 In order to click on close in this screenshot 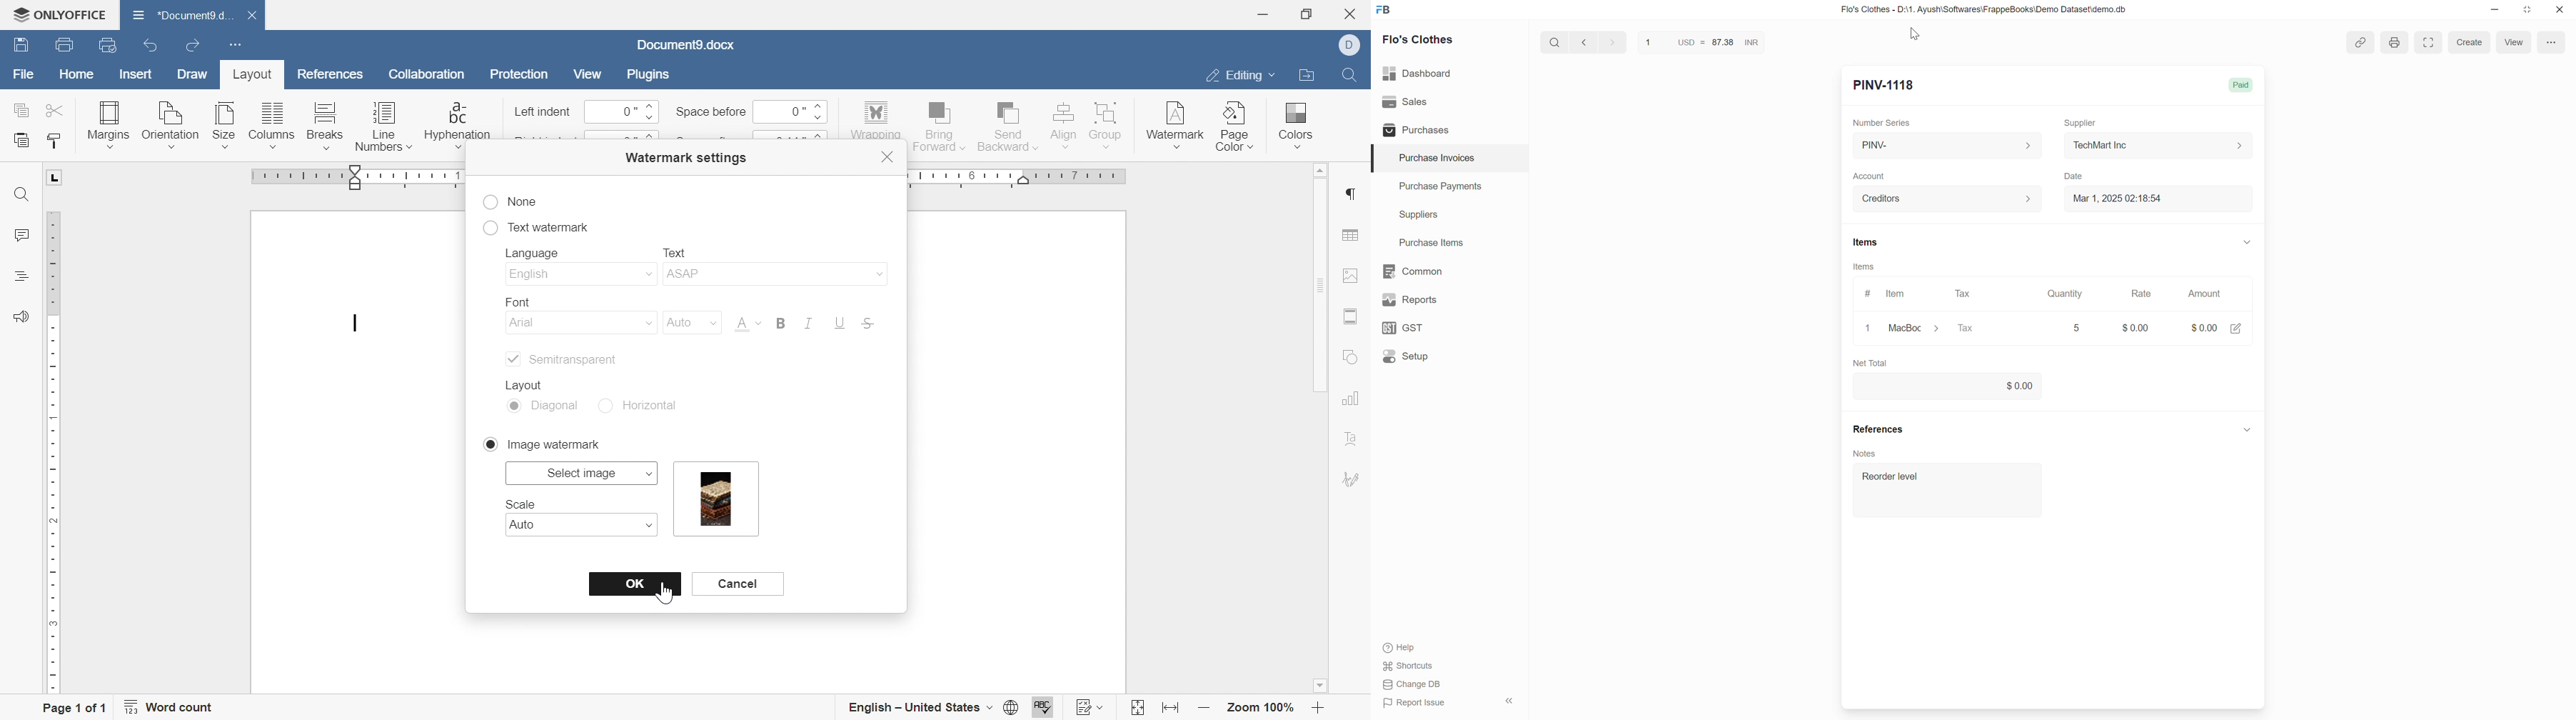, I will do `click(259, 16)`.